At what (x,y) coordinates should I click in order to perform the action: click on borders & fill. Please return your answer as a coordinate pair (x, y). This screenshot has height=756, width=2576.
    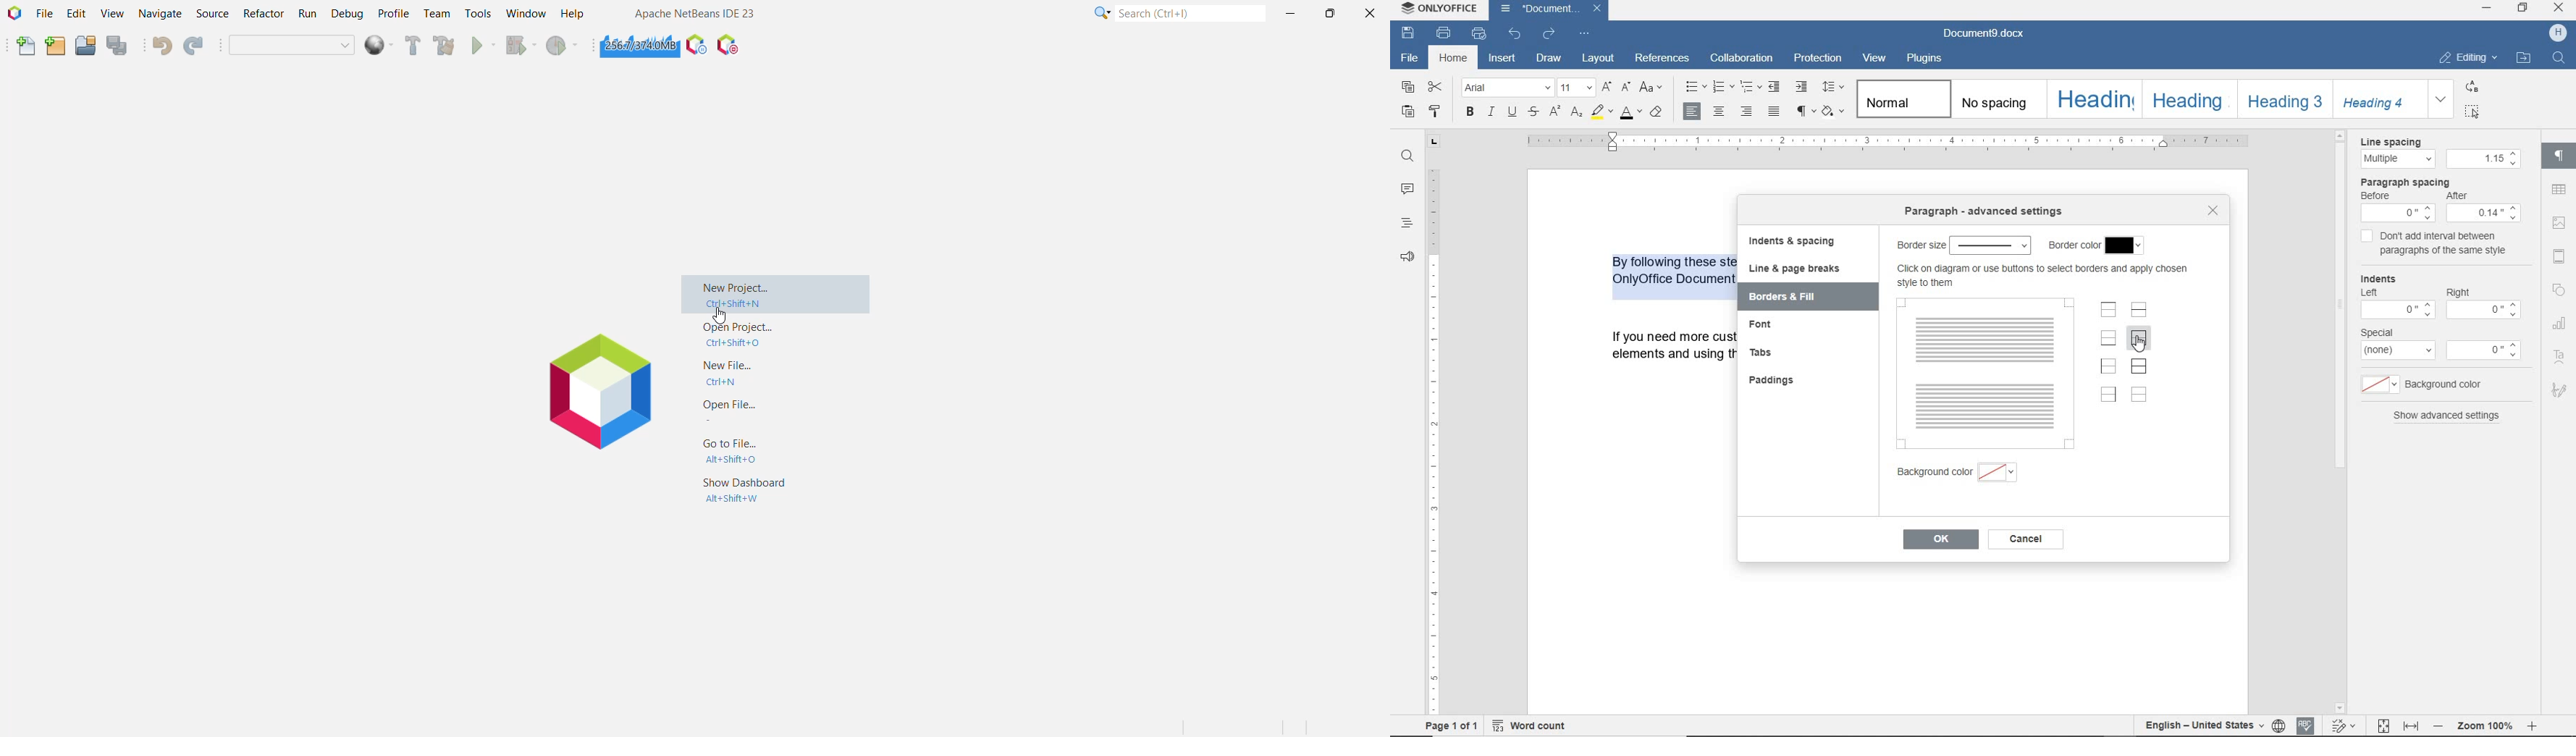
    Looking at the image, I should click on (1792, 297).